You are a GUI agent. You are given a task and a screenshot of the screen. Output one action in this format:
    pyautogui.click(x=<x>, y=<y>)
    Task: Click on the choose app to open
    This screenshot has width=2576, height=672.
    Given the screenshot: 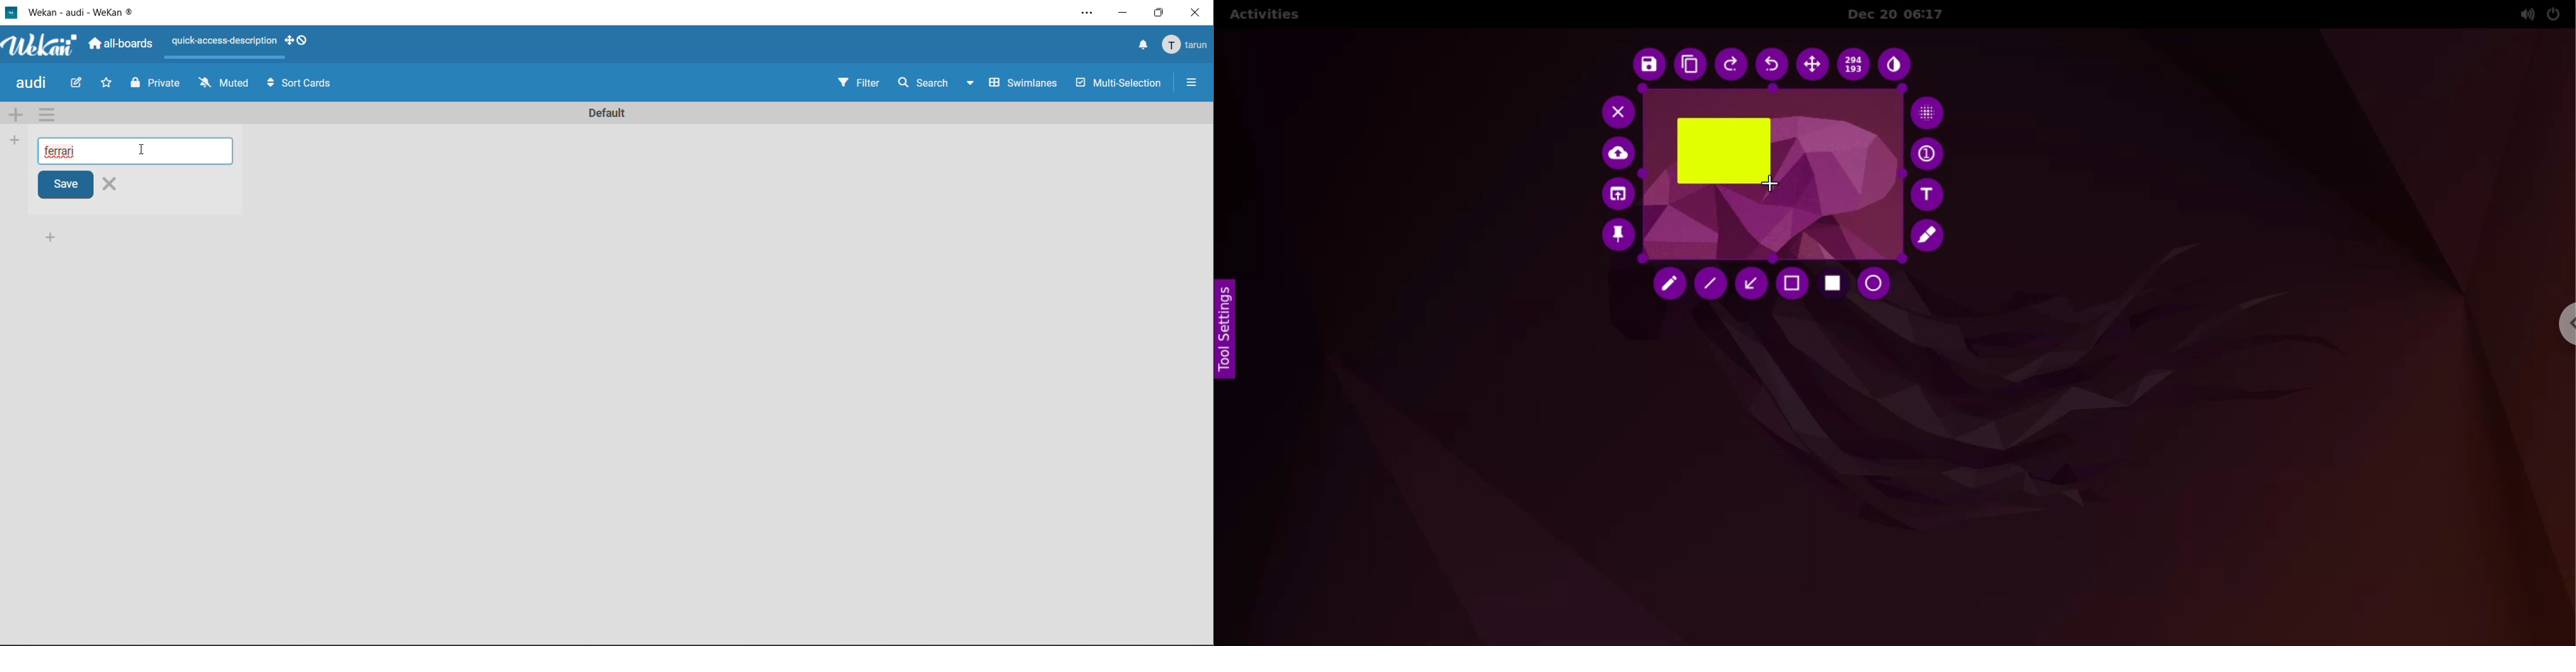 What is the action you would take?
    pyautogui.click(x=1616, y=195)
    